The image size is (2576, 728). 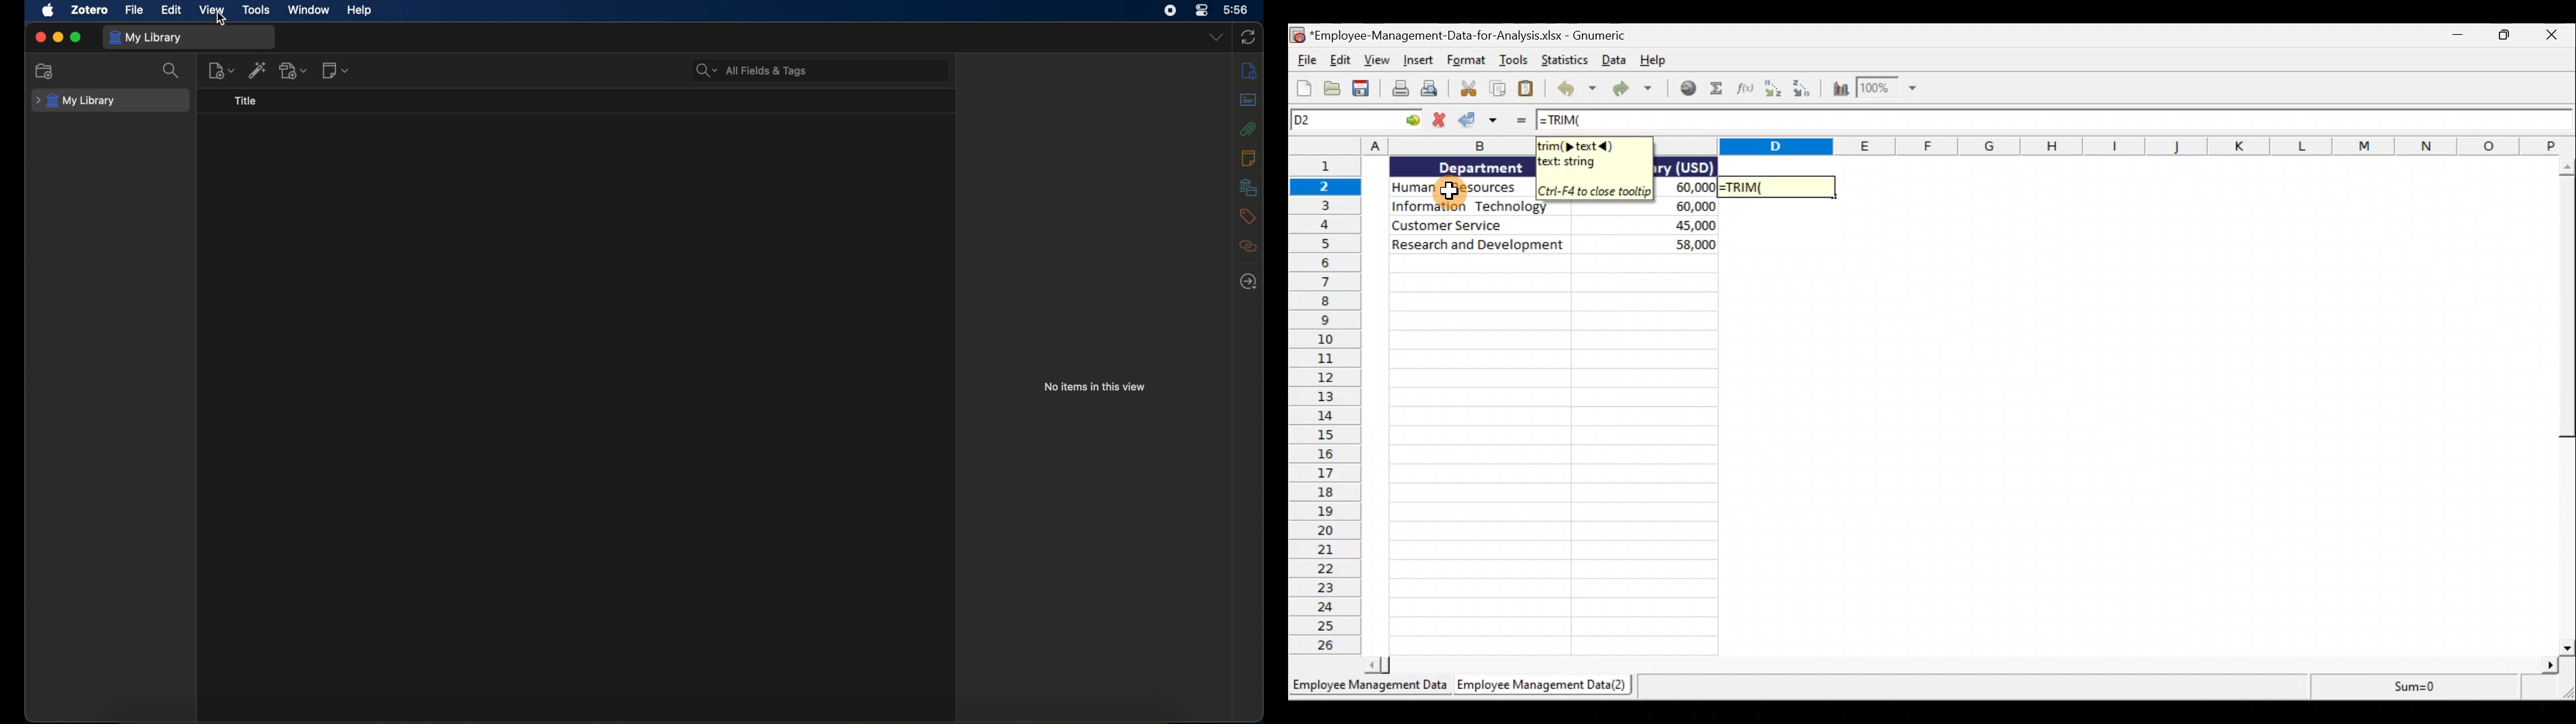 I want to click on dropdown, so click(x=1216, y=38).